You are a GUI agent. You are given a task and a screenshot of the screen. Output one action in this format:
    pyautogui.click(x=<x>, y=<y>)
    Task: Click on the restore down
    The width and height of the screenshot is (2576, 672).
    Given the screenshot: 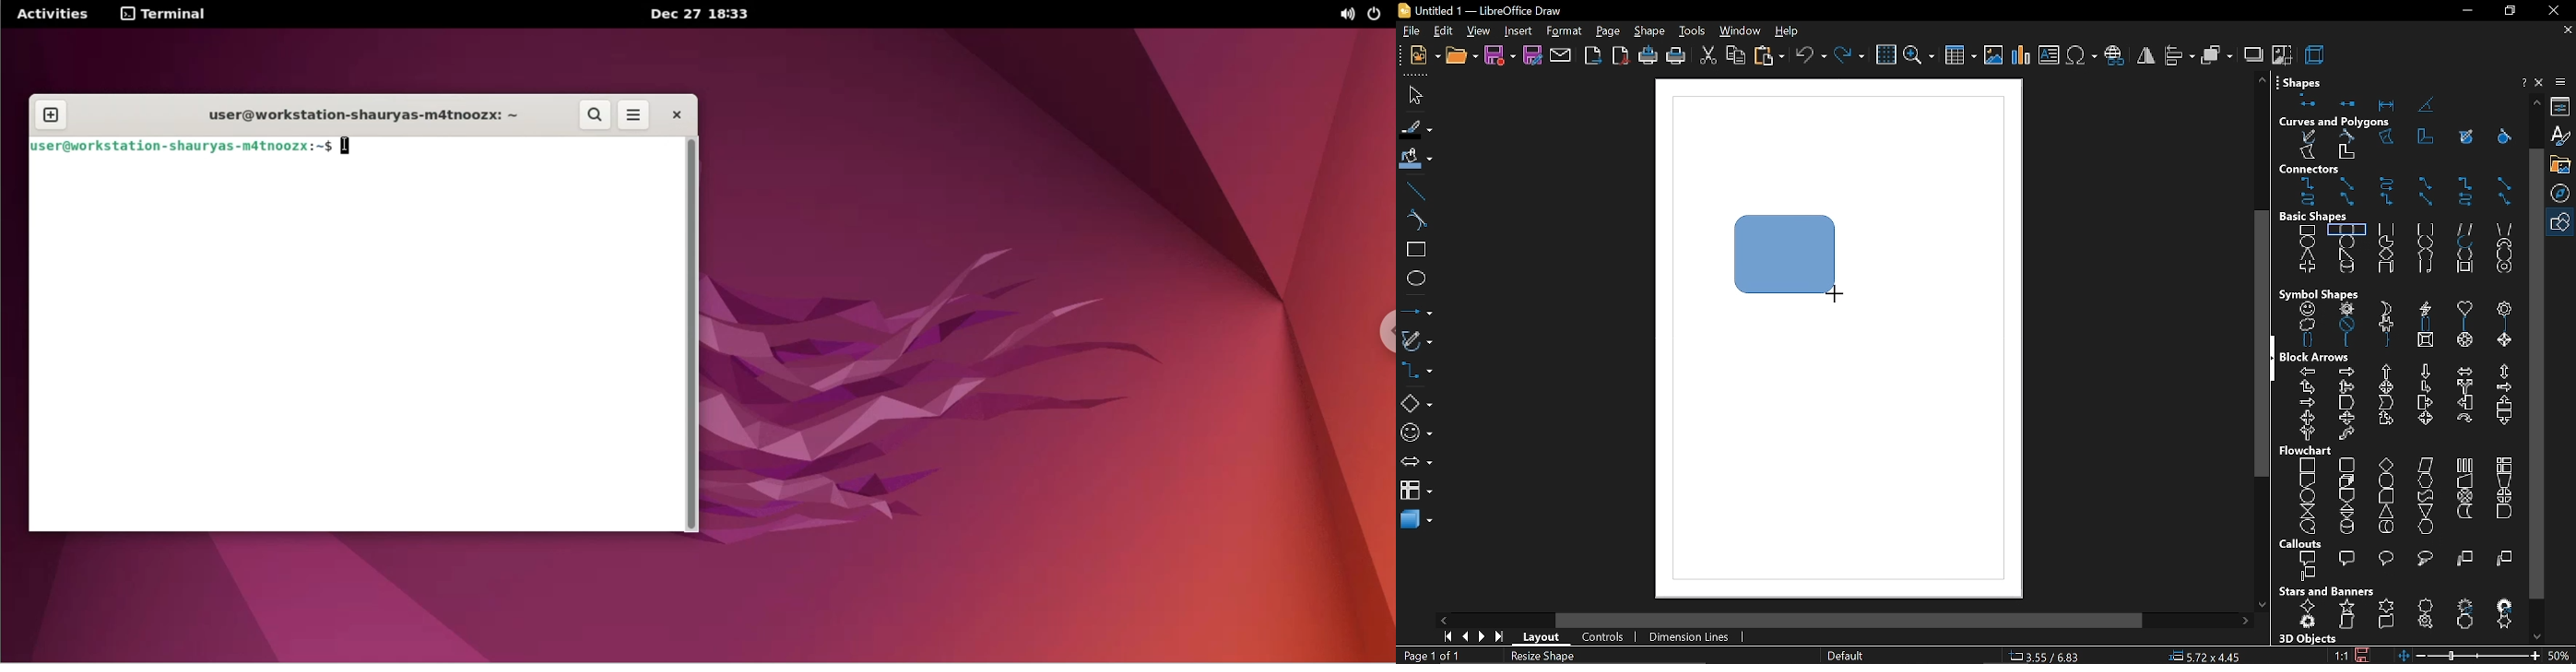 What is the action you would take?
    pyautogui.click(x=2508, y=11)
    